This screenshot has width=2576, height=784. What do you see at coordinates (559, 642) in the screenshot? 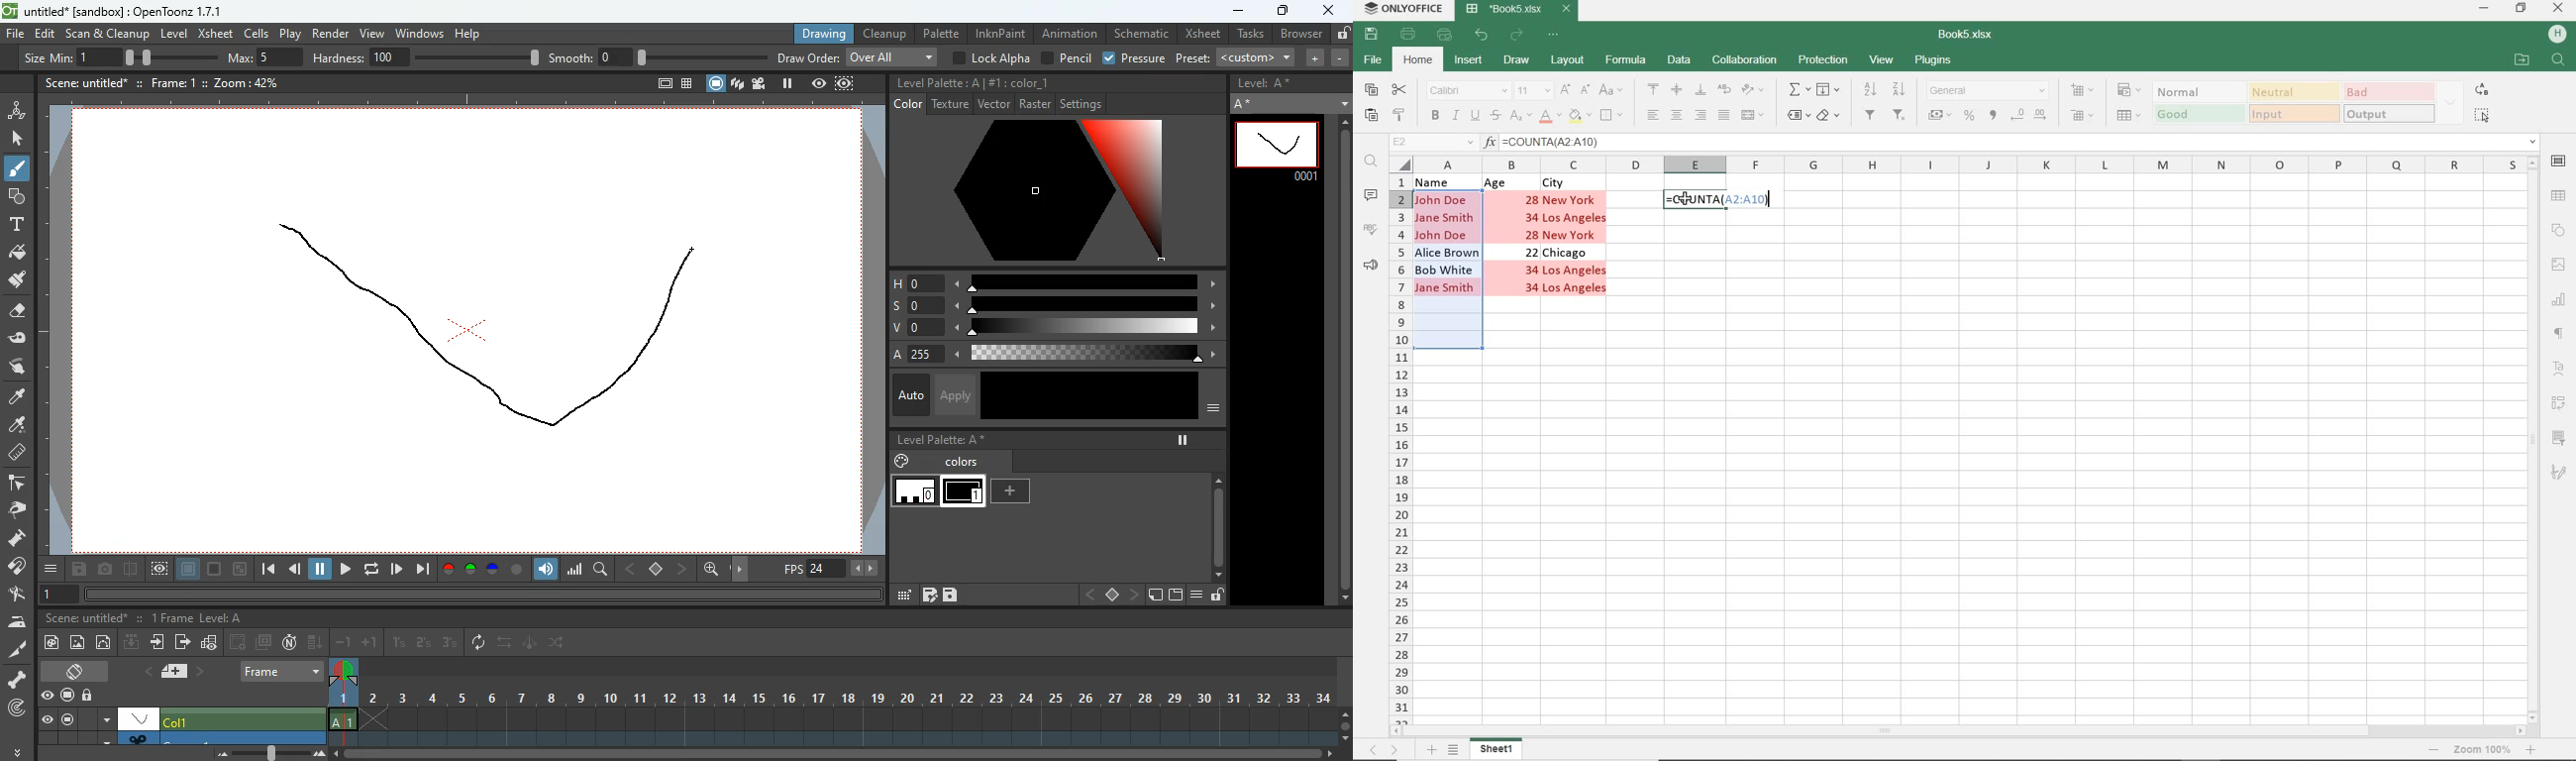
I see `swap` at bounding box center [559, 642].